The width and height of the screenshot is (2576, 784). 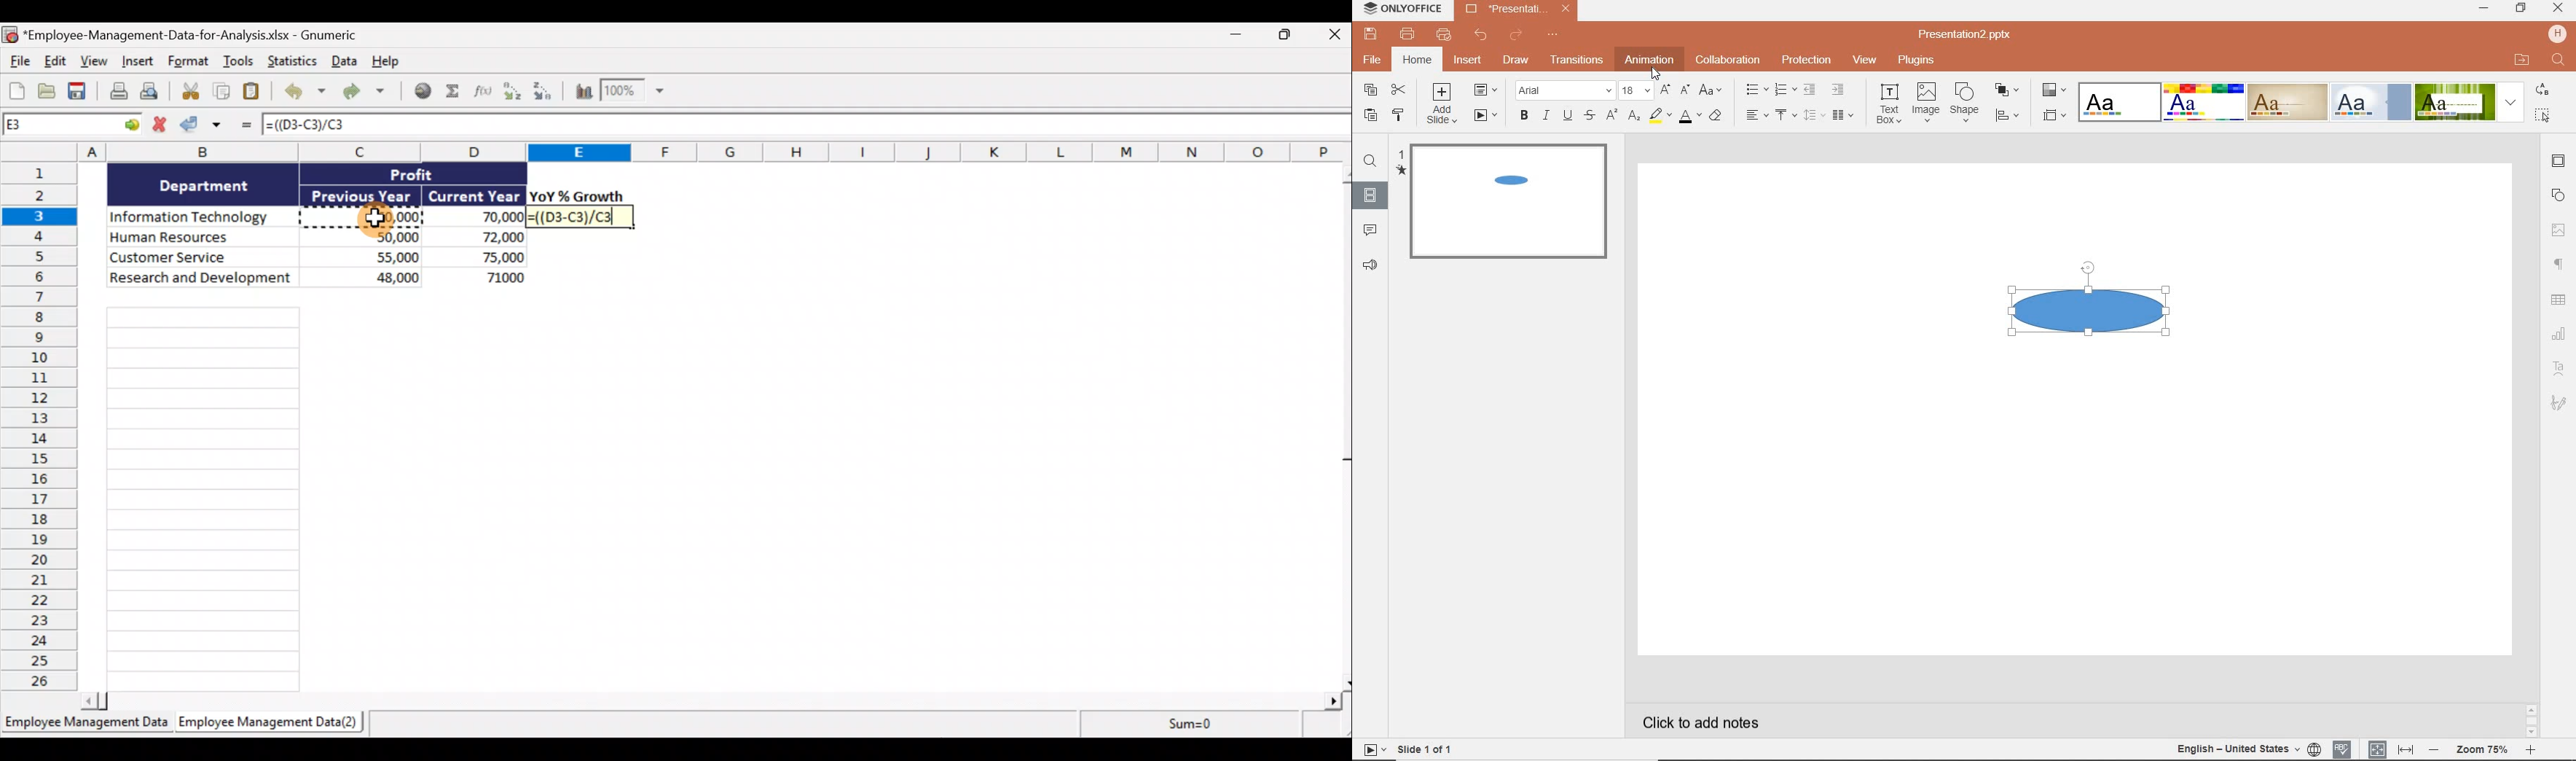 What do you see at coordinates (73, 127) in the screenshot?
I see `Cell allocation` at bounding box center [73, 127].